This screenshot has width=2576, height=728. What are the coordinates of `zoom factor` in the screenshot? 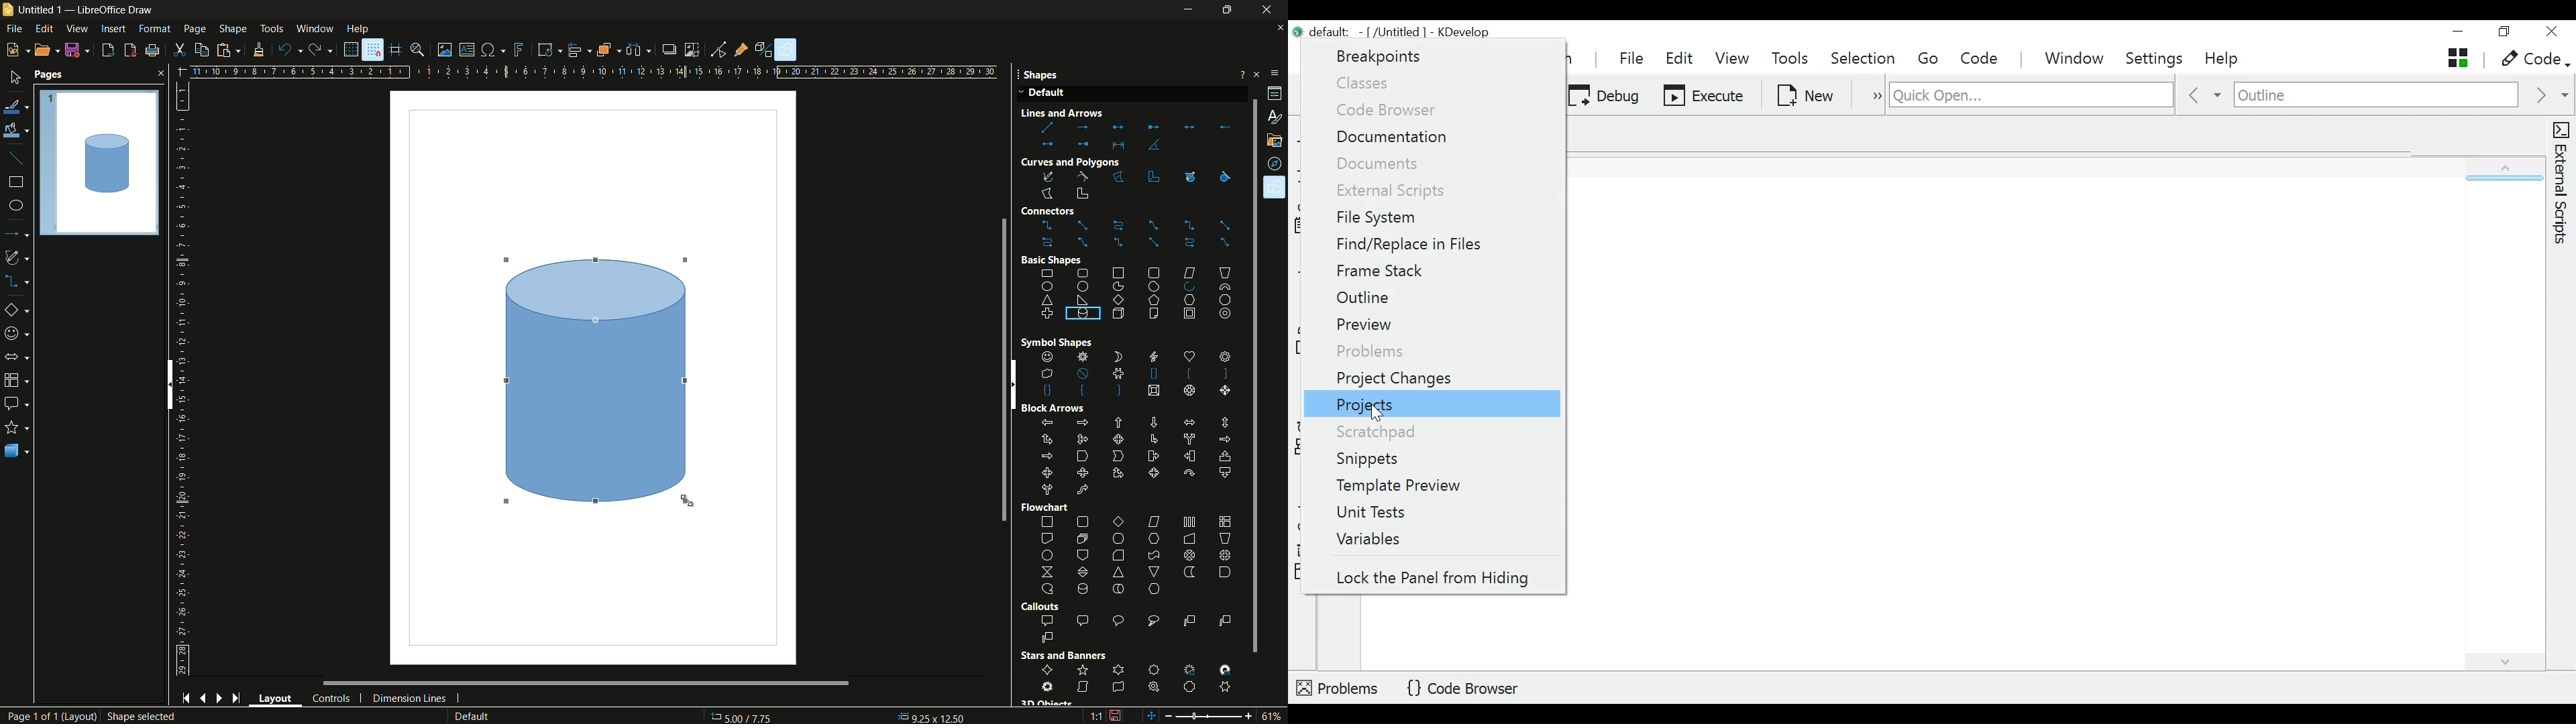 It's located at (1275, 716).